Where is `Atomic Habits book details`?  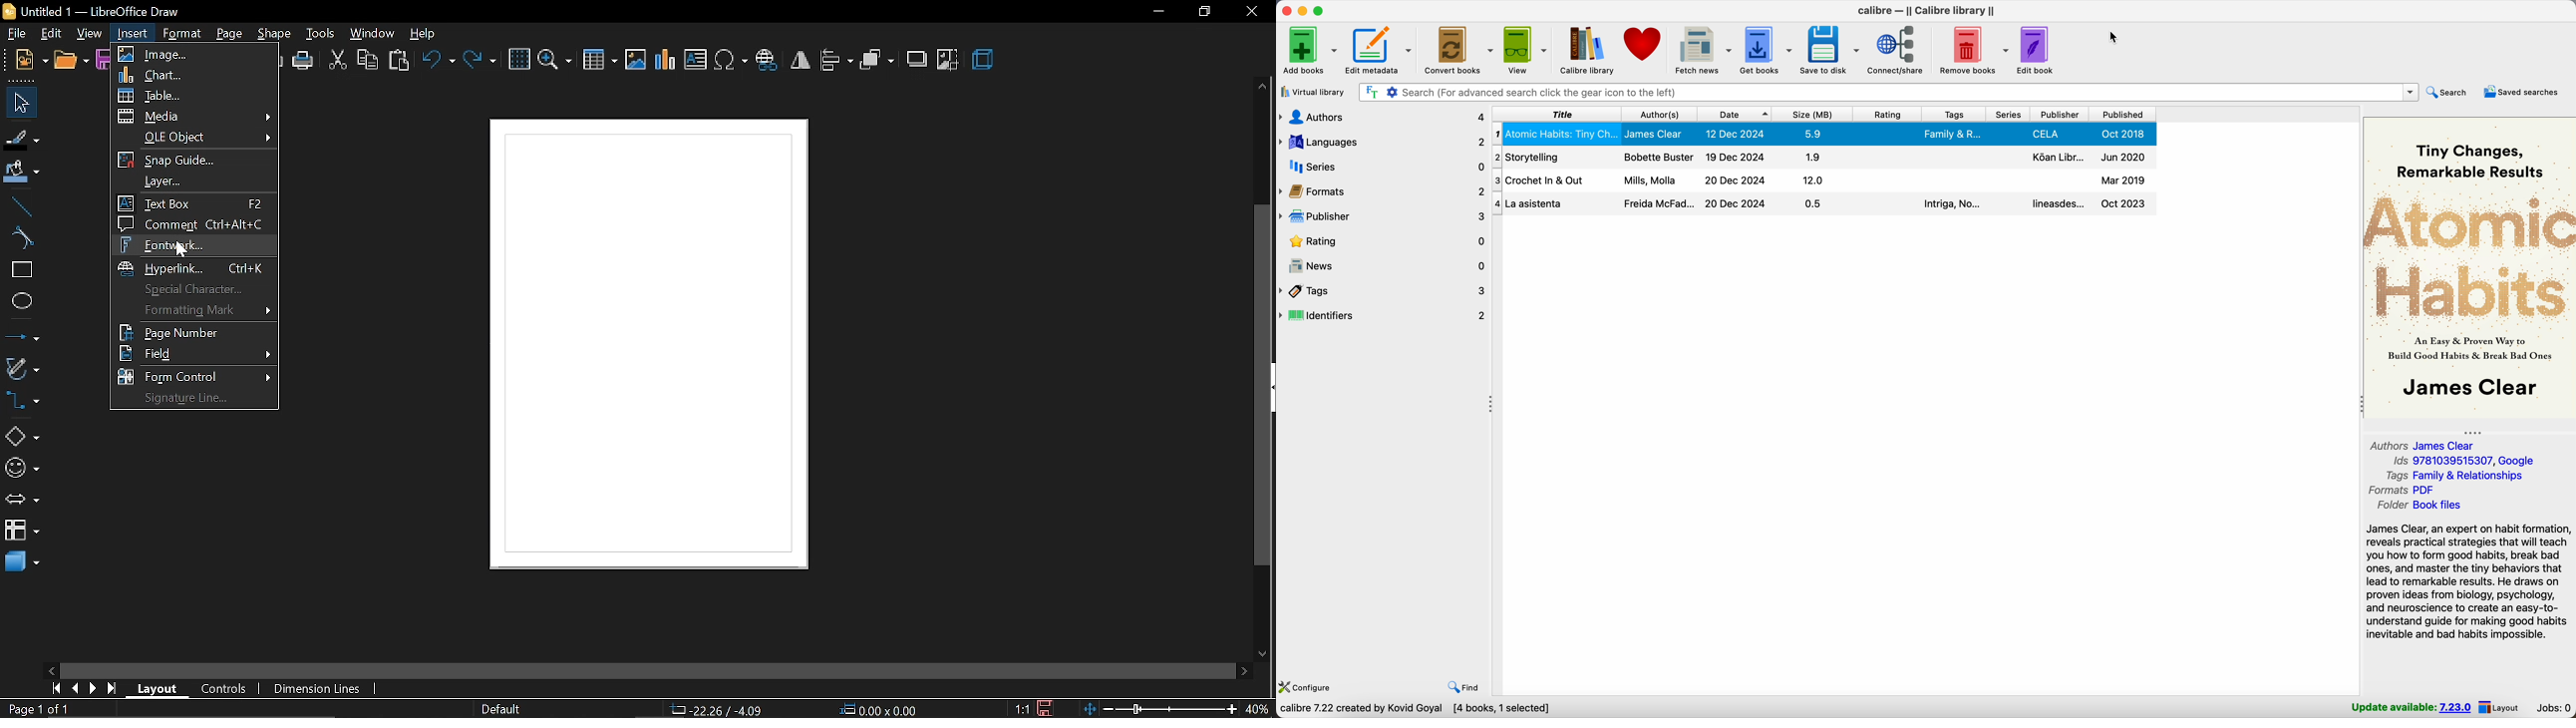
Atomic Habits book details is located at coordinates (1823, 133).